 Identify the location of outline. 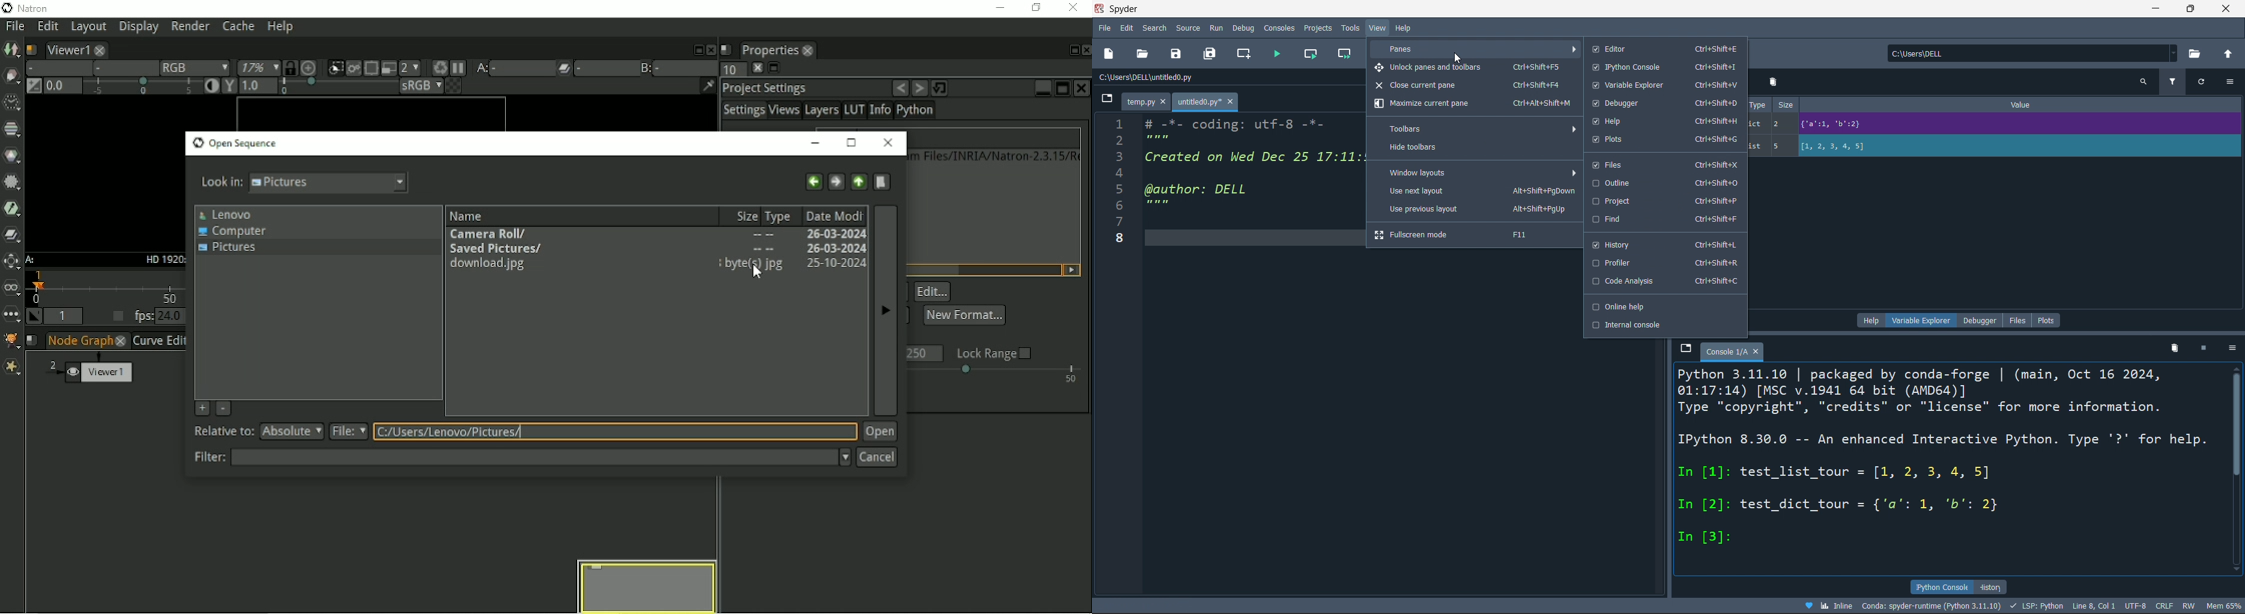
(1665, 182).